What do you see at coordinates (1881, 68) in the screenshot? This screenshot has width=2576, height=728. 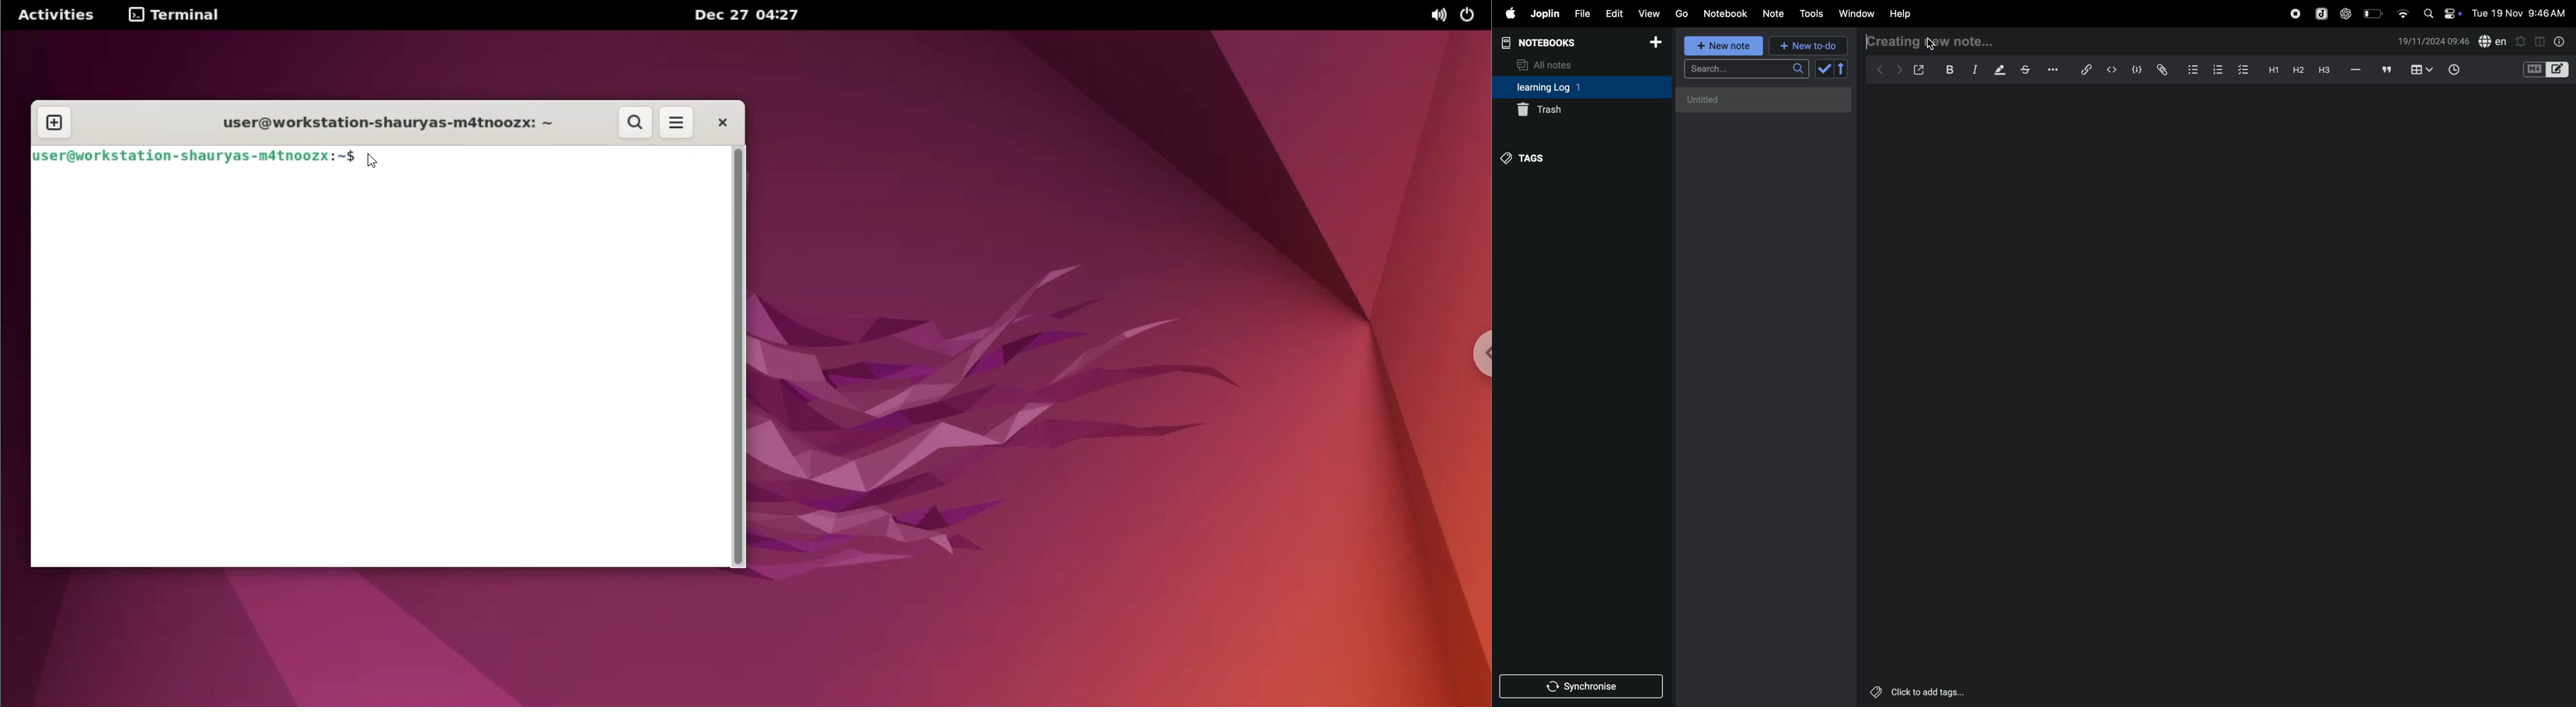 I see `backward` at bounding box center [1881, 68].